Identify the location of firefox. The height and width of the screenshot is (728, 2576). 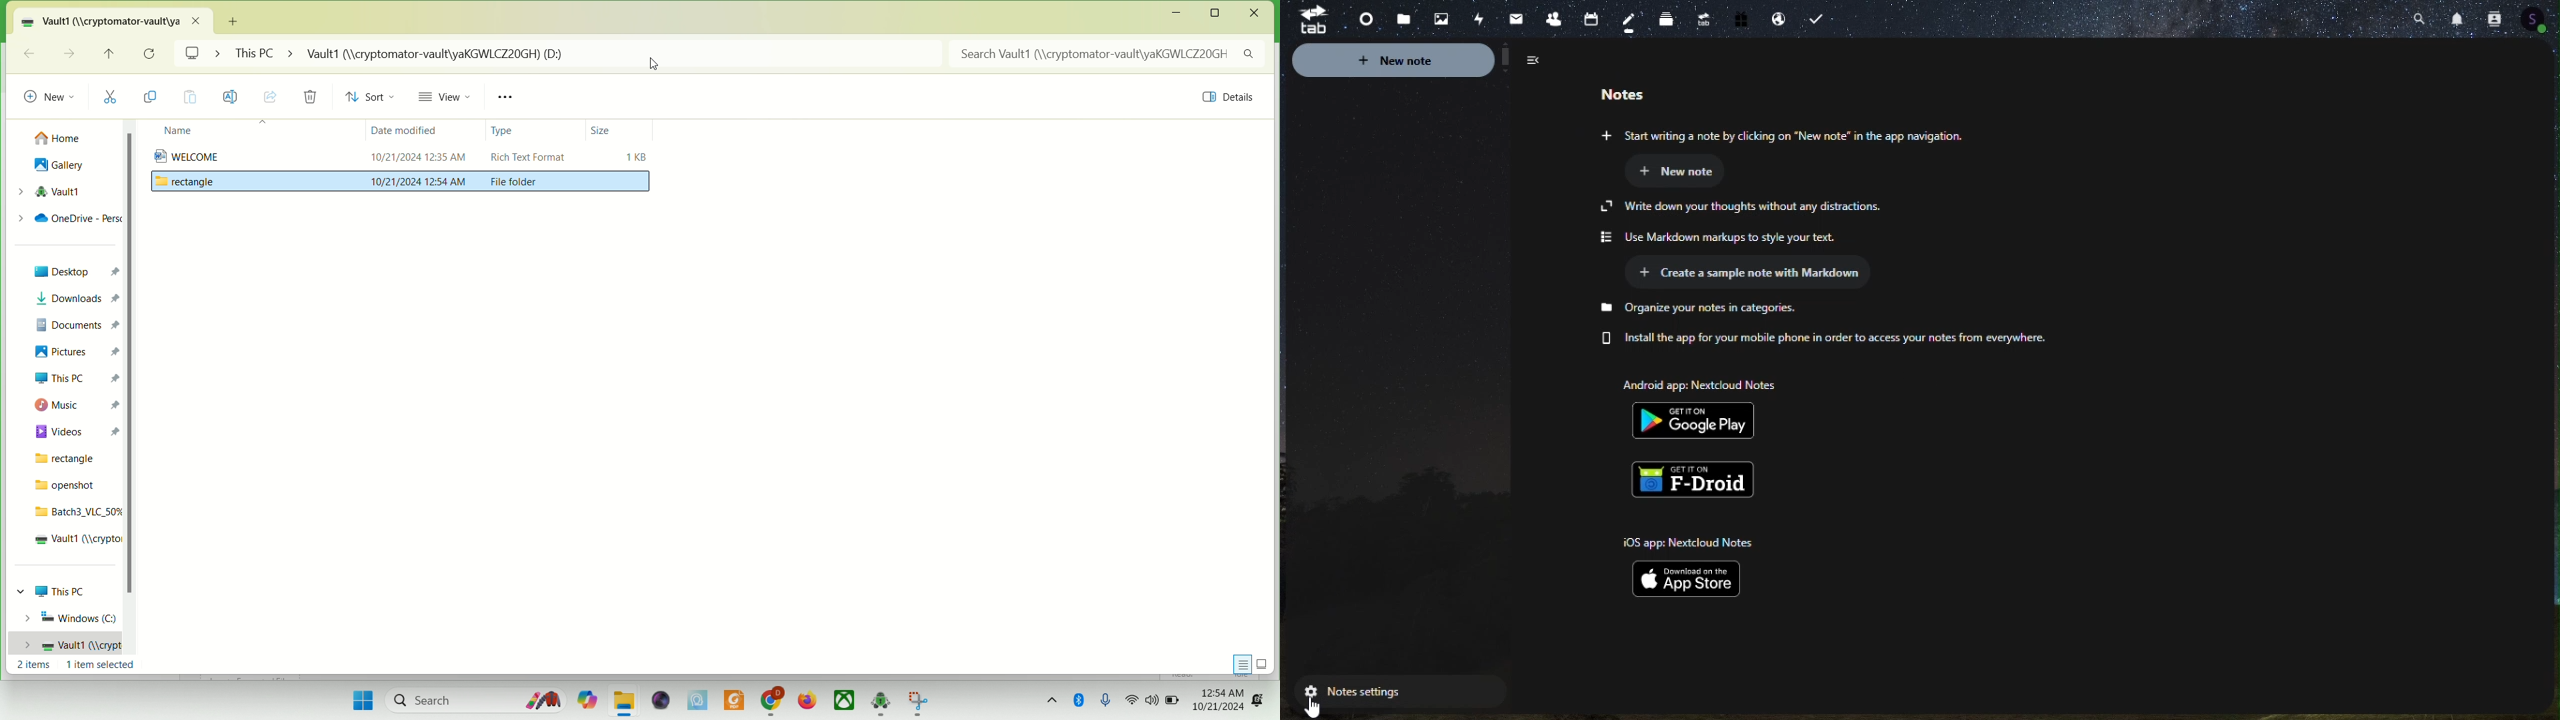
(807, 700).